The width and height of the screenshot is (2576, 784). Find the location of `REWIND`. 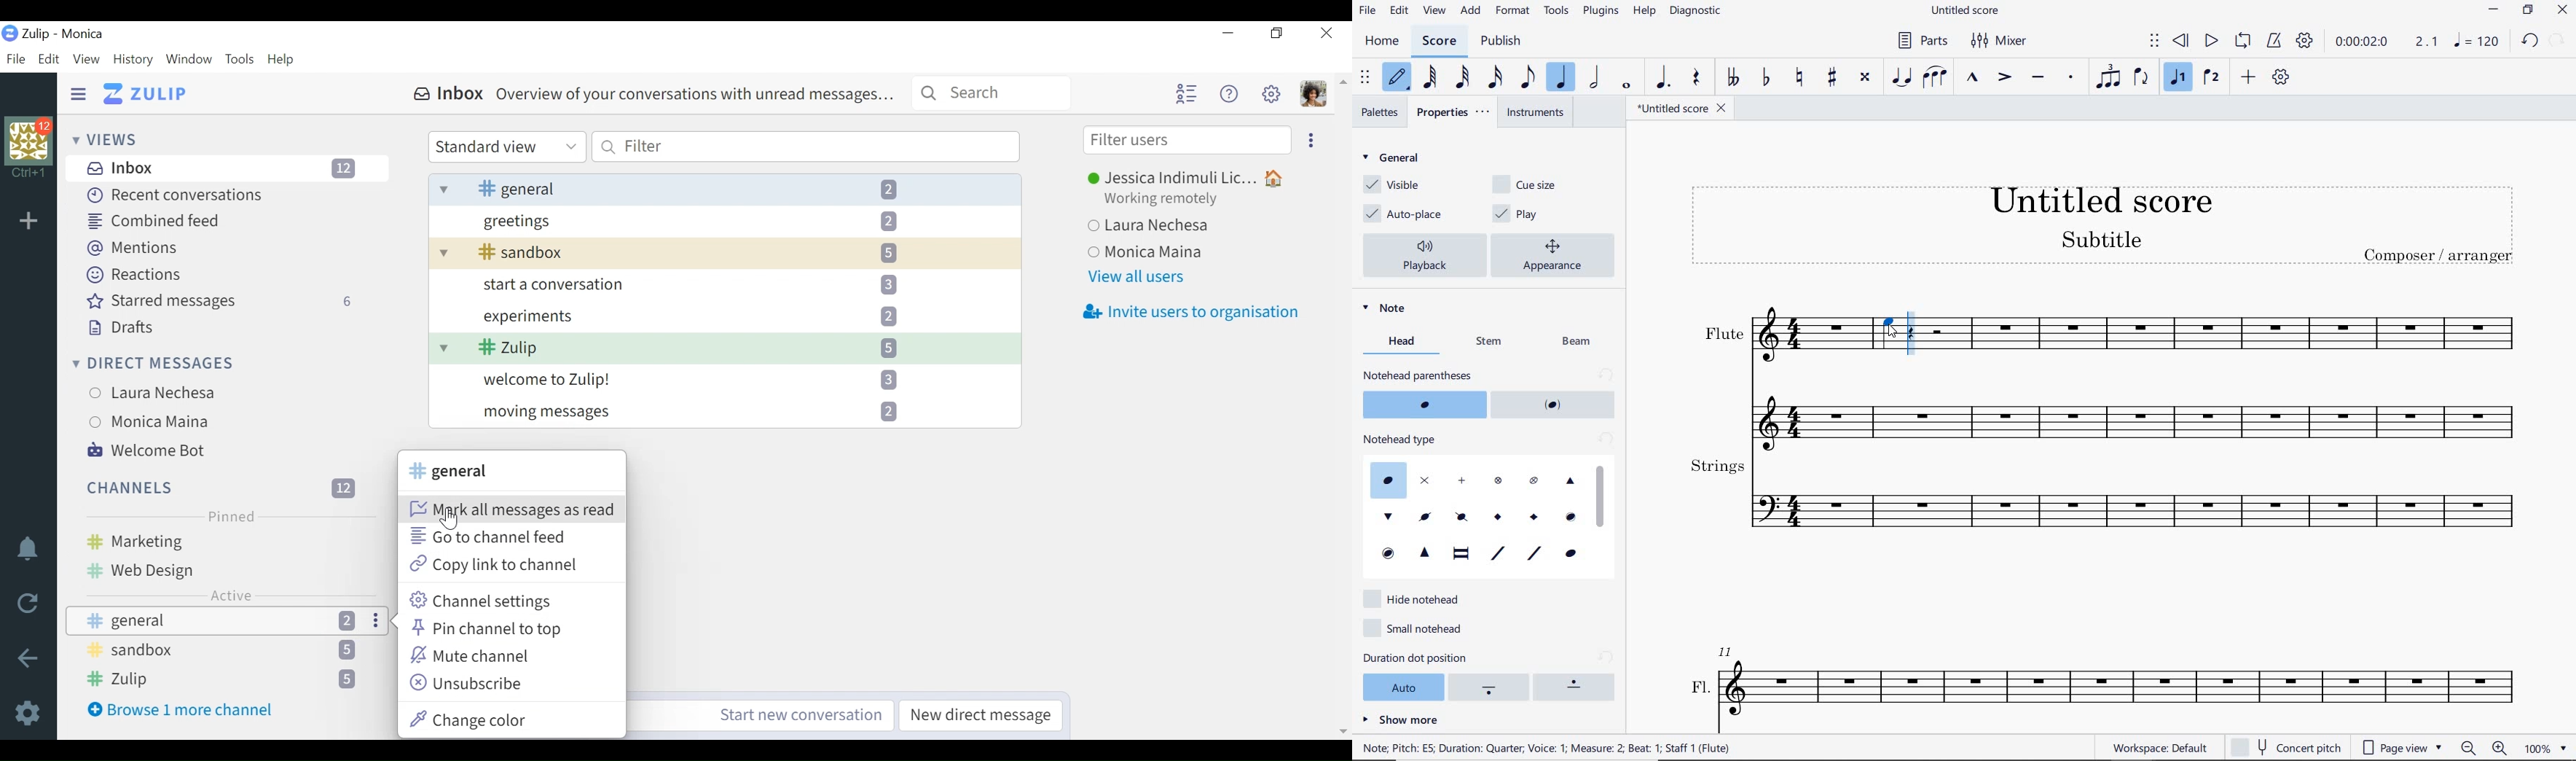

REWIND is located at coordinates (2181, 42).